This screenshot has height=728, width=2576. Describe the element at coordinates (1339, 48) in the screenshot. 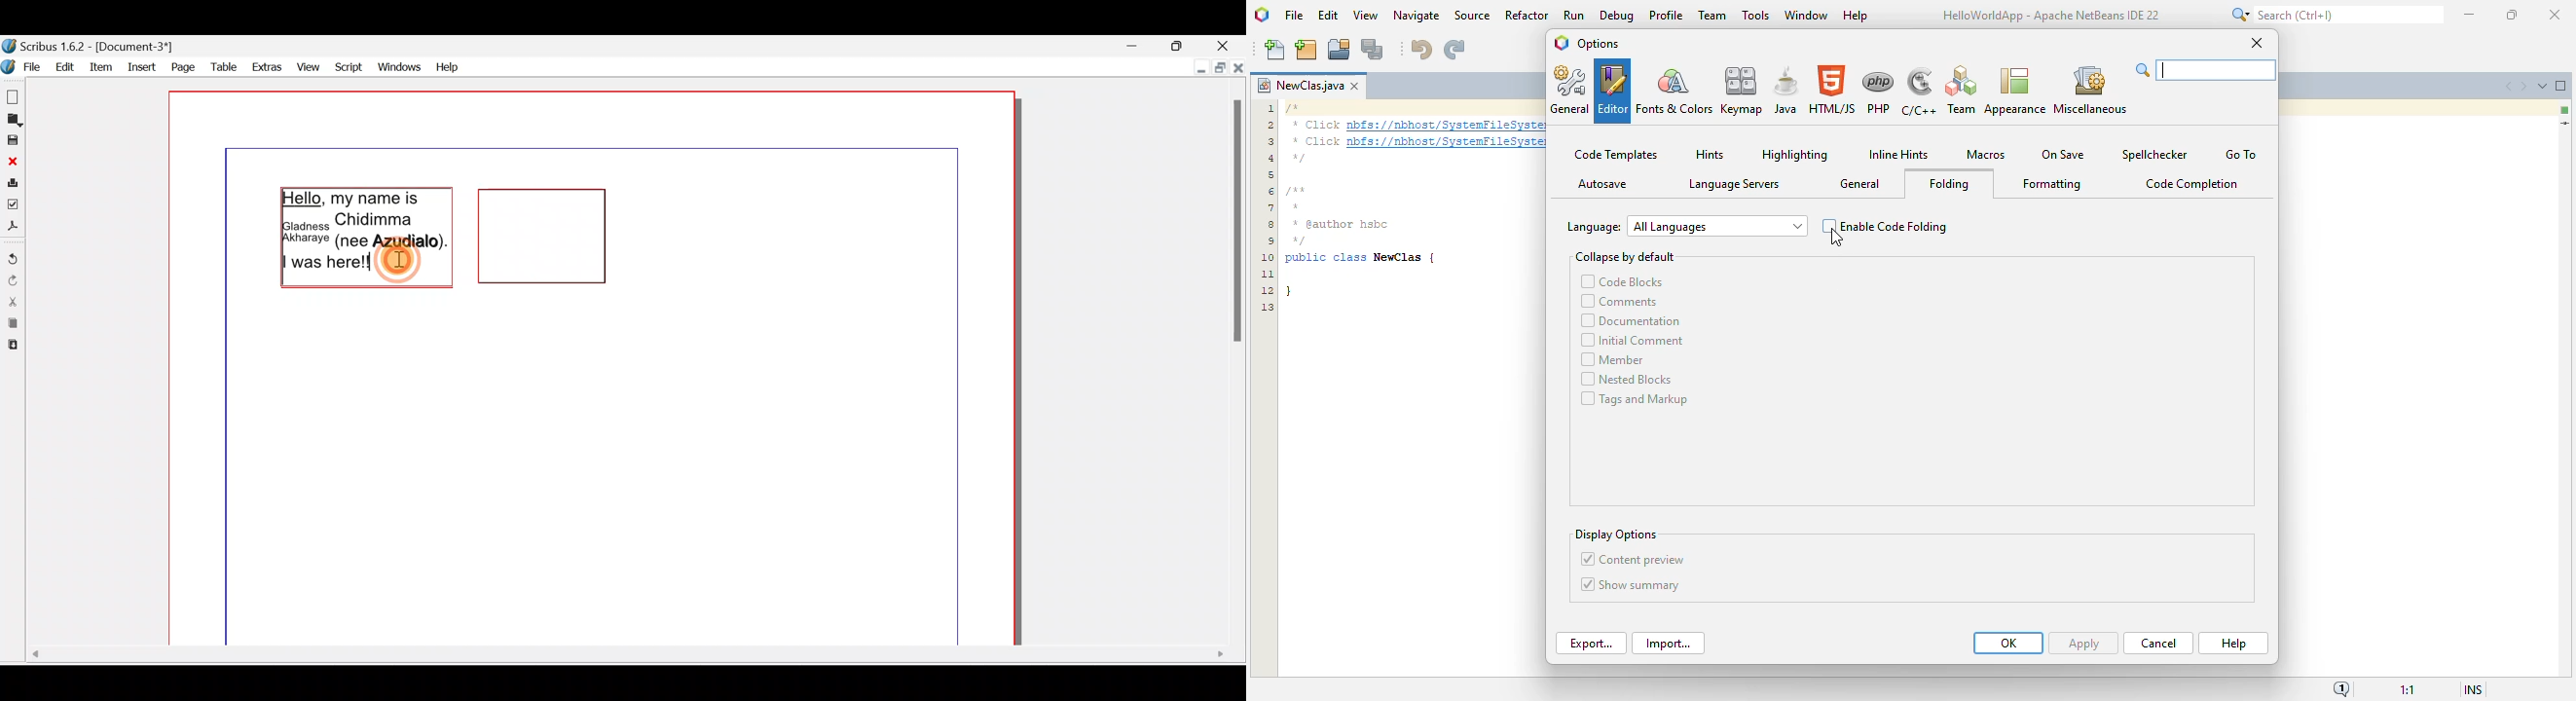

I see `open project` at that location.